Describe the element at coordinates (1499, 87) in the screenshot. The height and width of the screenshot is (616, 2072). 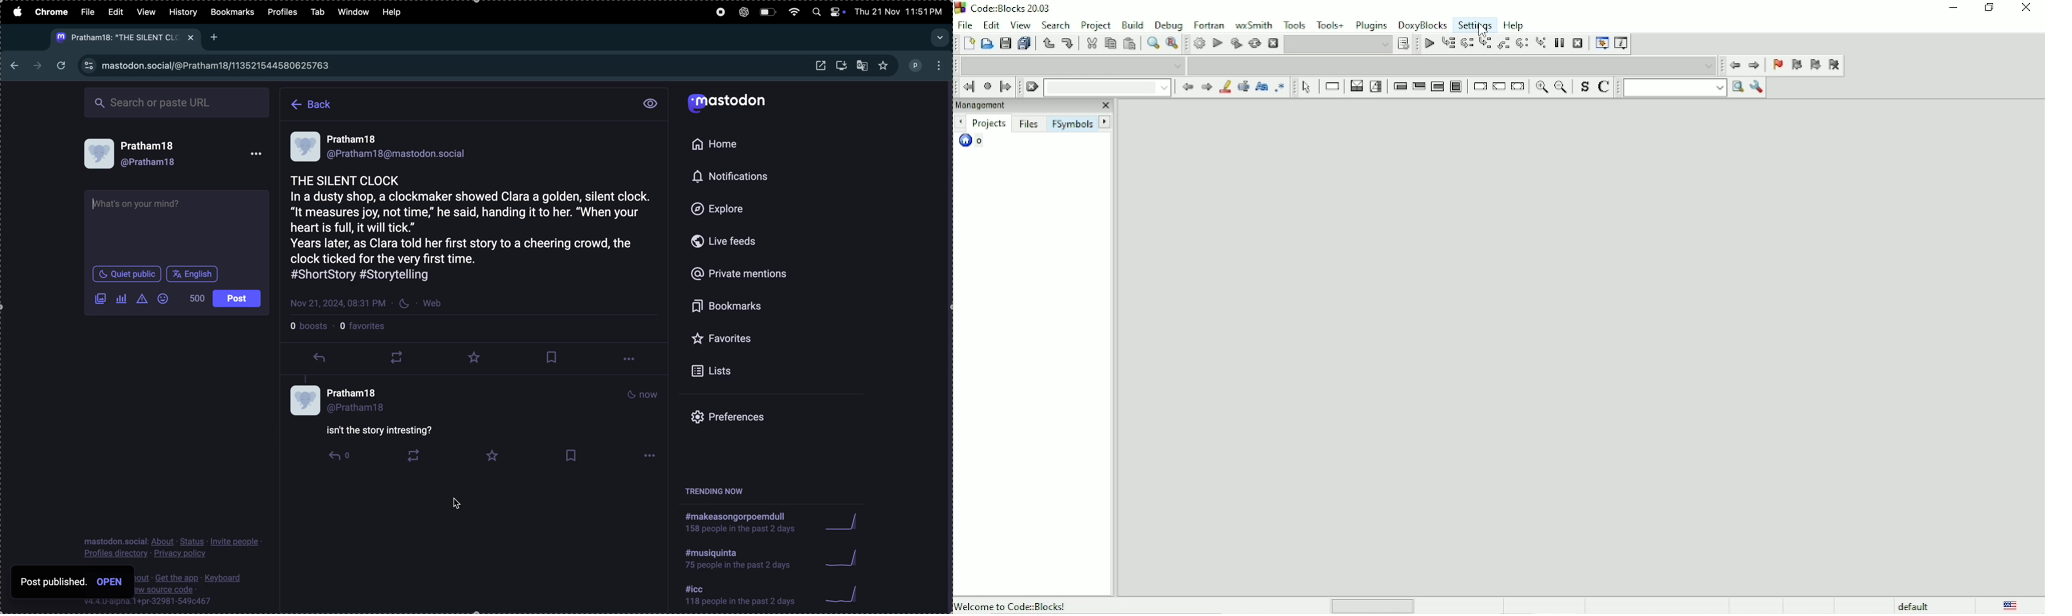
I see `Continue-instruction` at that location.